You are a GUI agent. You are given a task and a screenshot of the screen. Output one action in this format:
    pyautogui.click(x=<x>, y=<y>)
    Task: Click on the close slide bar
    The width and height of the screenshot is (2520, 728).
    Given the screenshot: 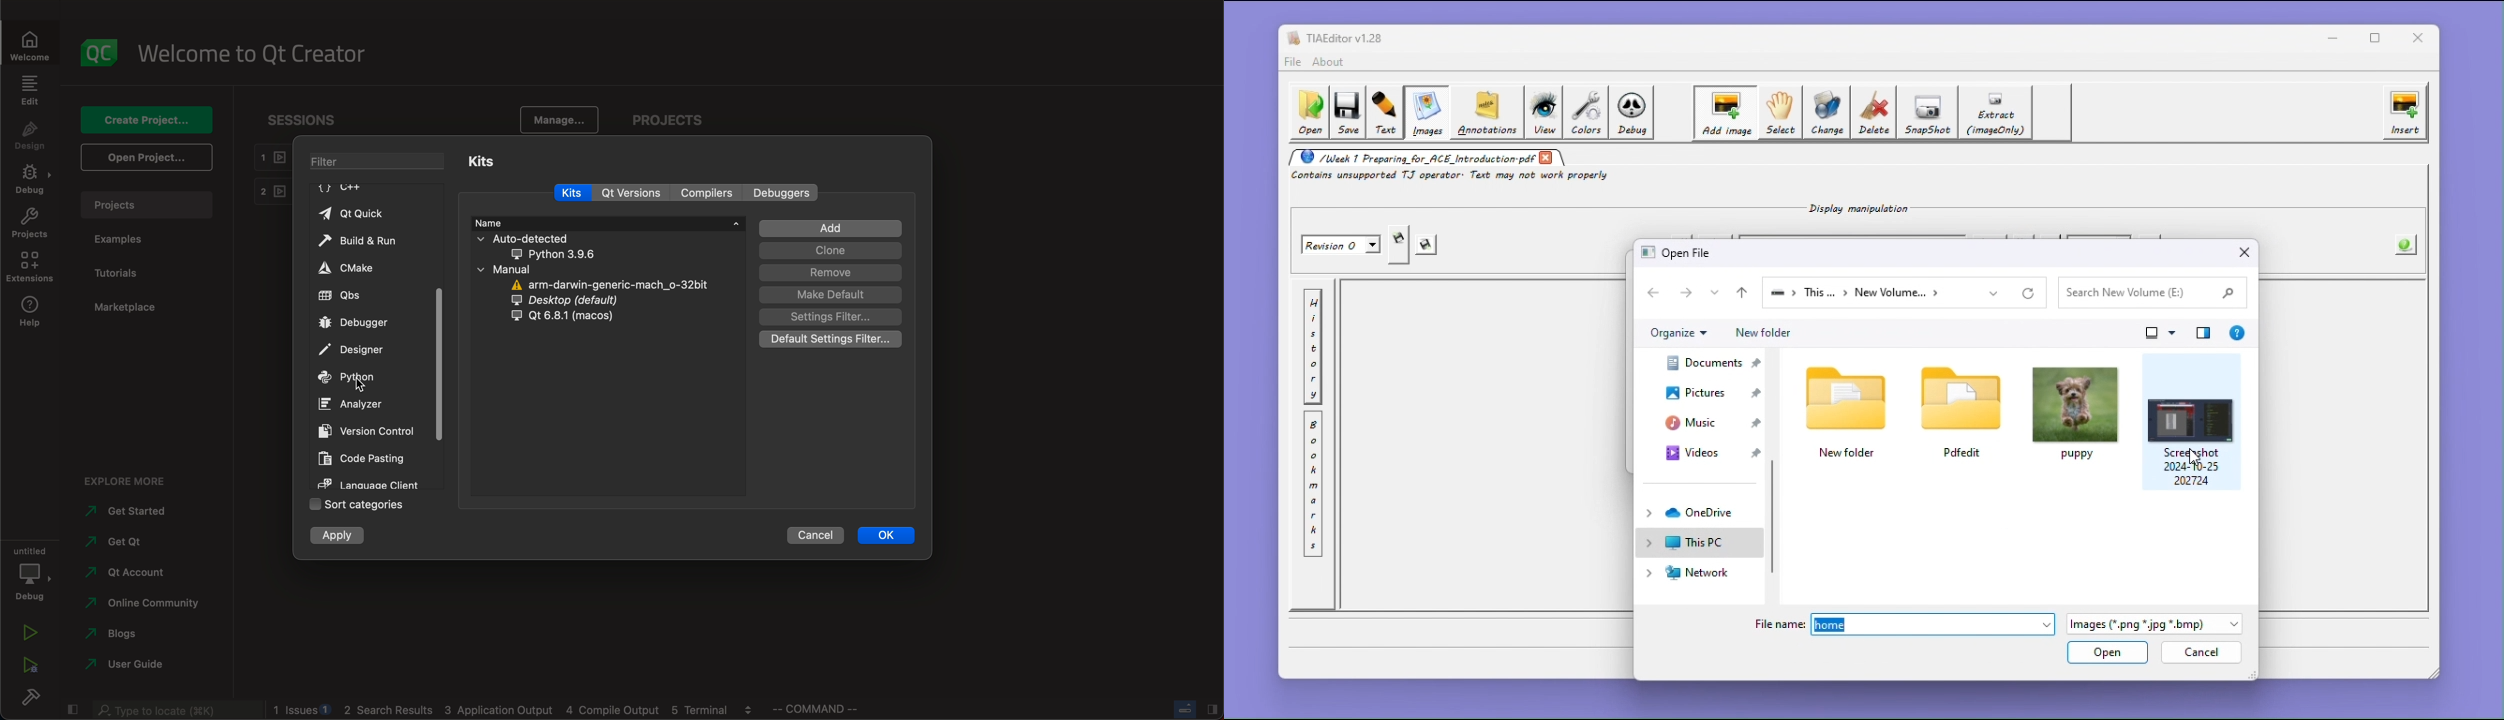 What is the action you would take?
    pyautogui.click(x=1193, y=709)
    